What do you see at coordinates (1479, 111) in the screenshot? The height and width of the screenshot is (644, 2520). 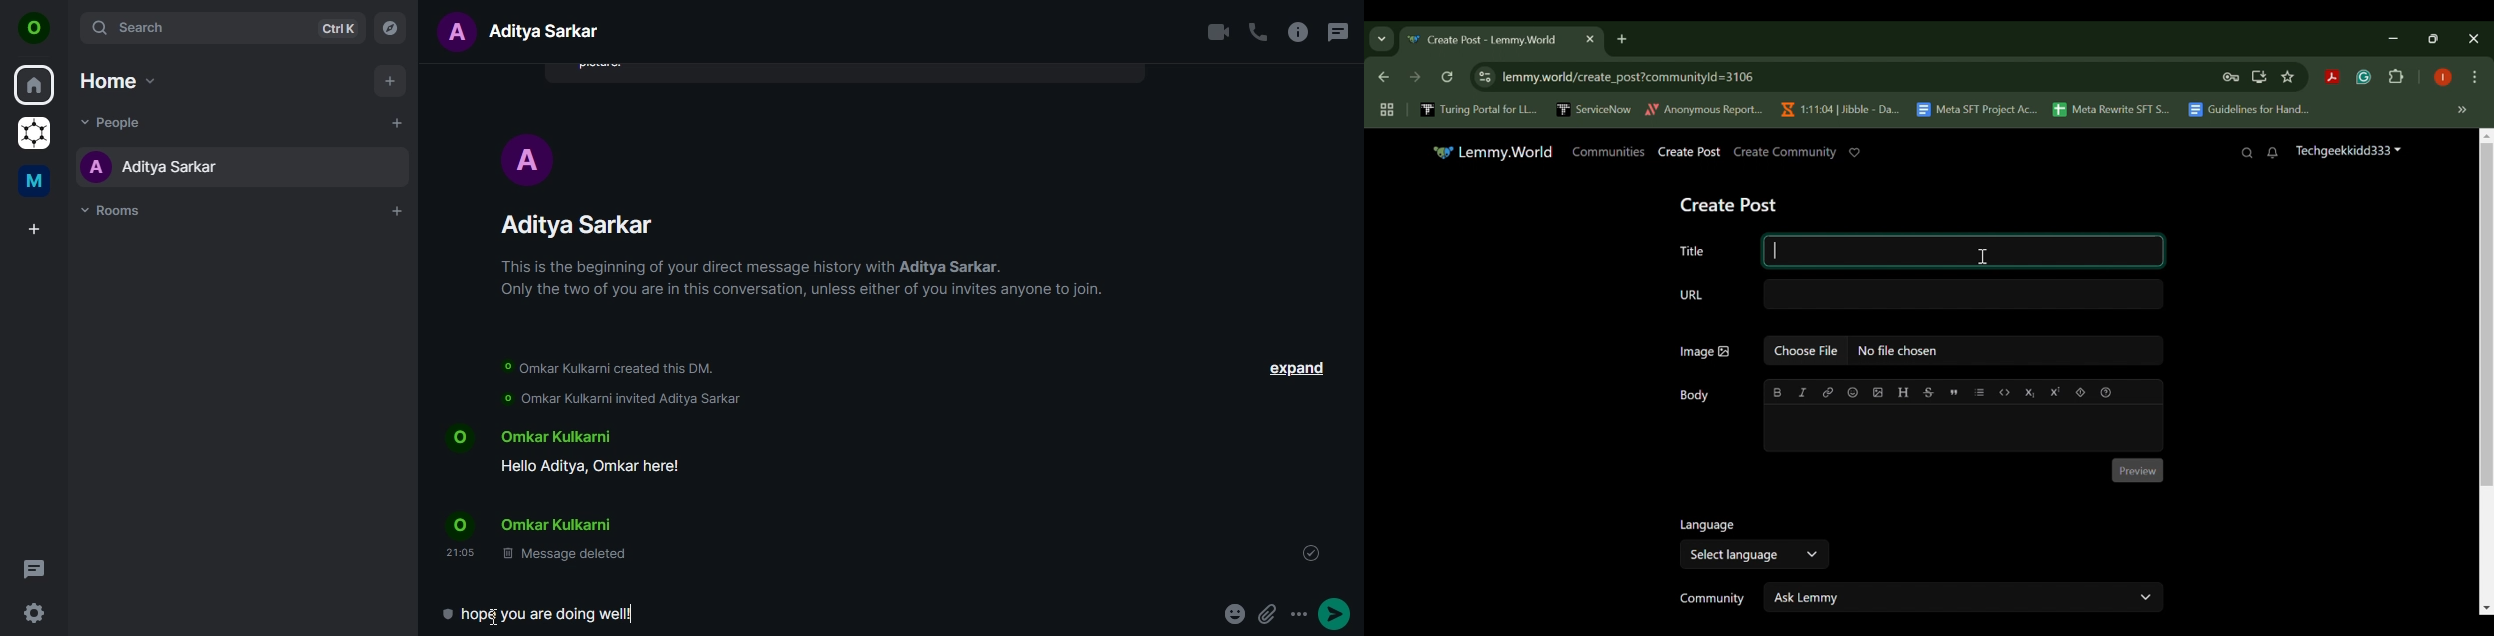 I see `Turing Portal for LL...` at bounding box center [1479, 111].